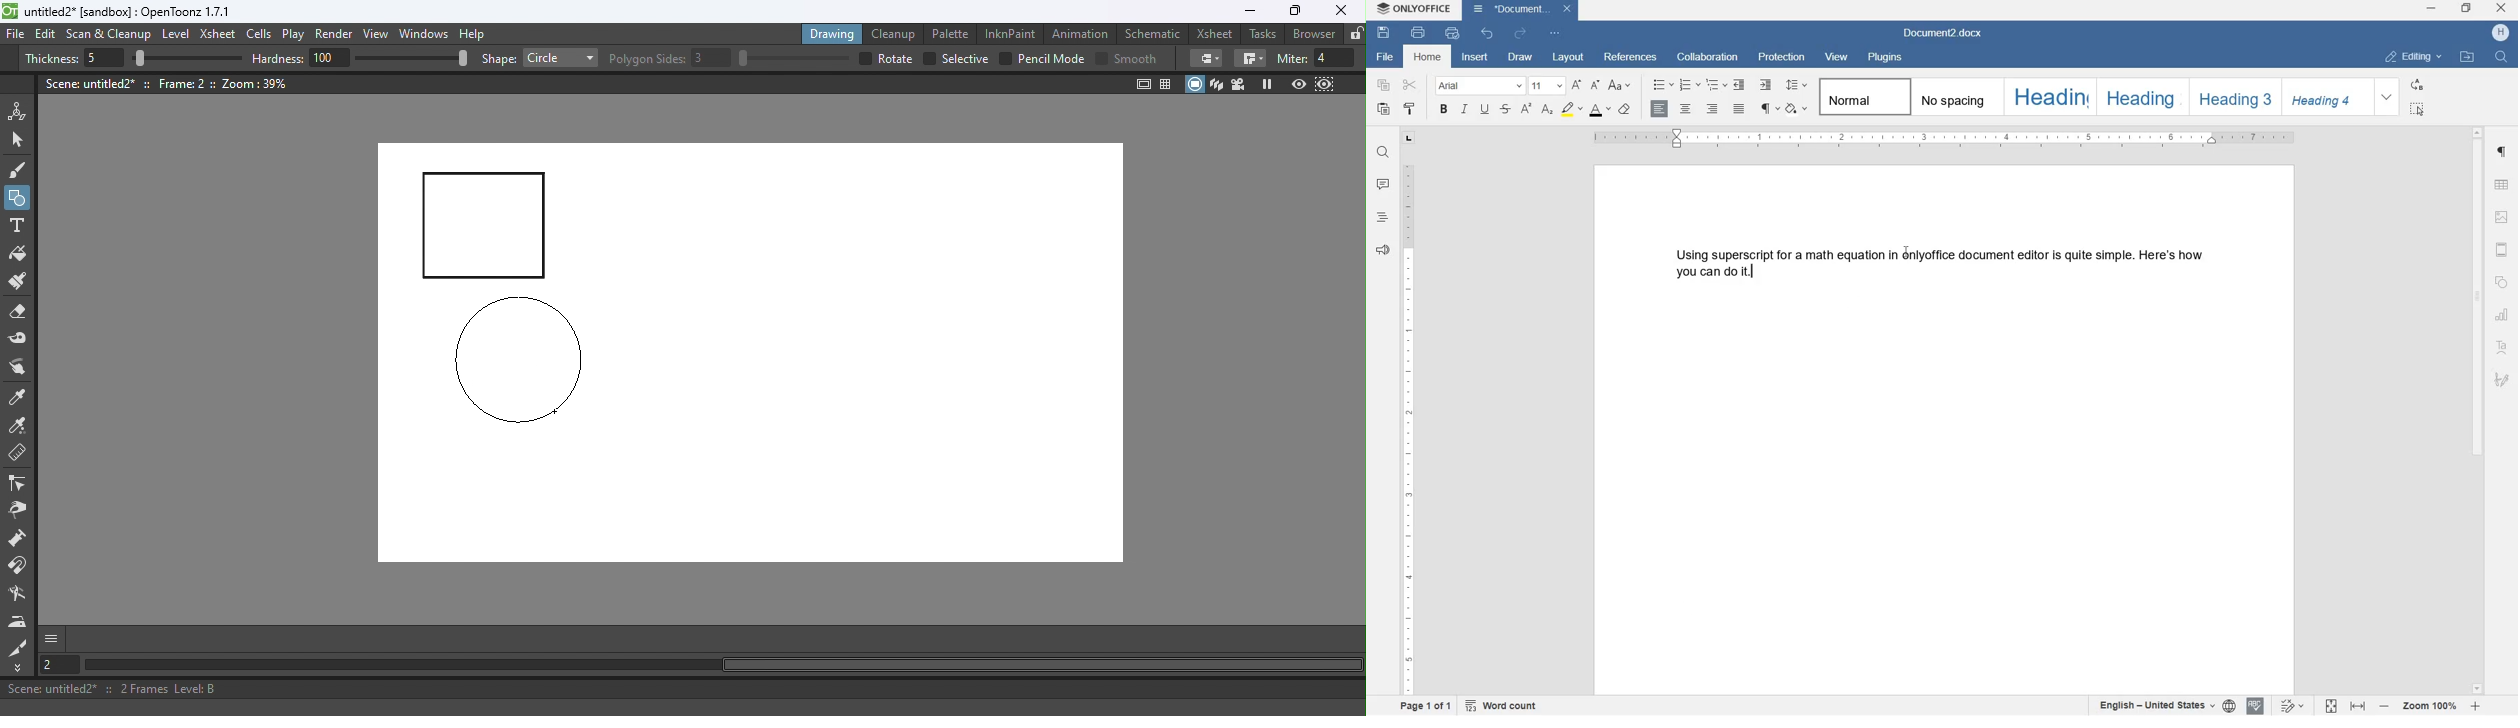  Describe the element at coordinates (2469, 60) in the screenshot. I see `OPEN FILE LOCATION` at that location.